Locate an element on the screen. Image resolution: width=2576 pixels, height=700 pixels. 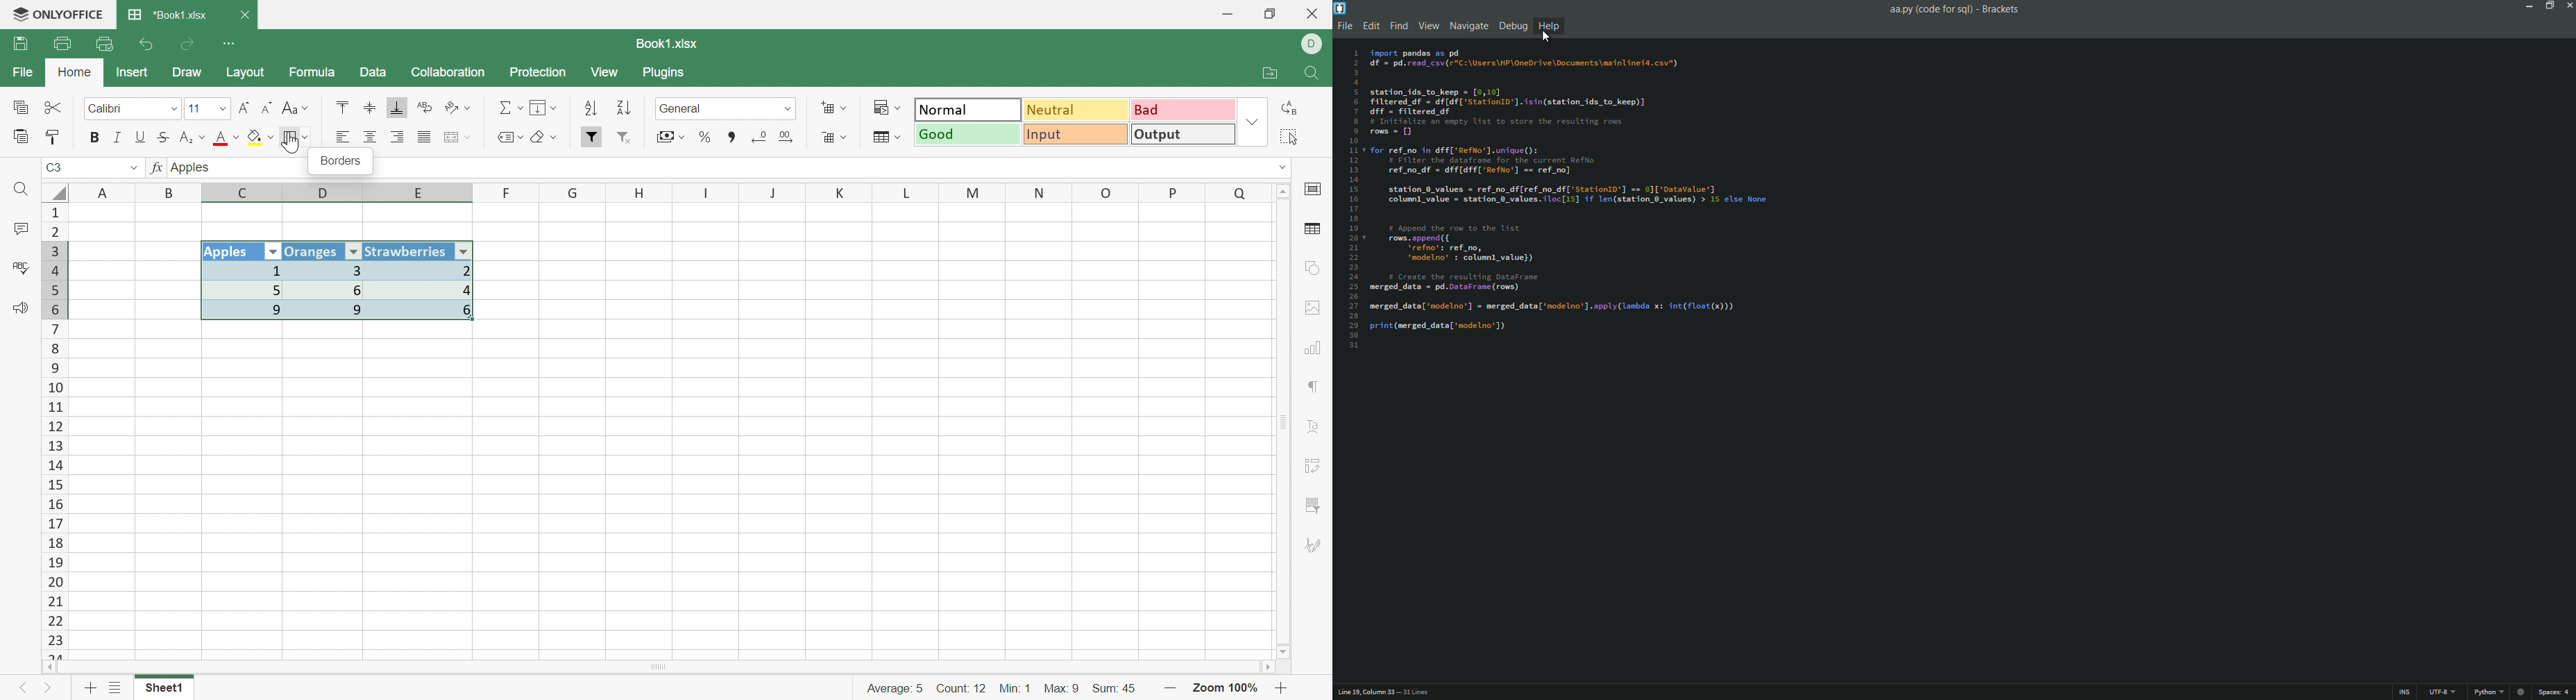
find menu is located at coordinates (1398, 26).